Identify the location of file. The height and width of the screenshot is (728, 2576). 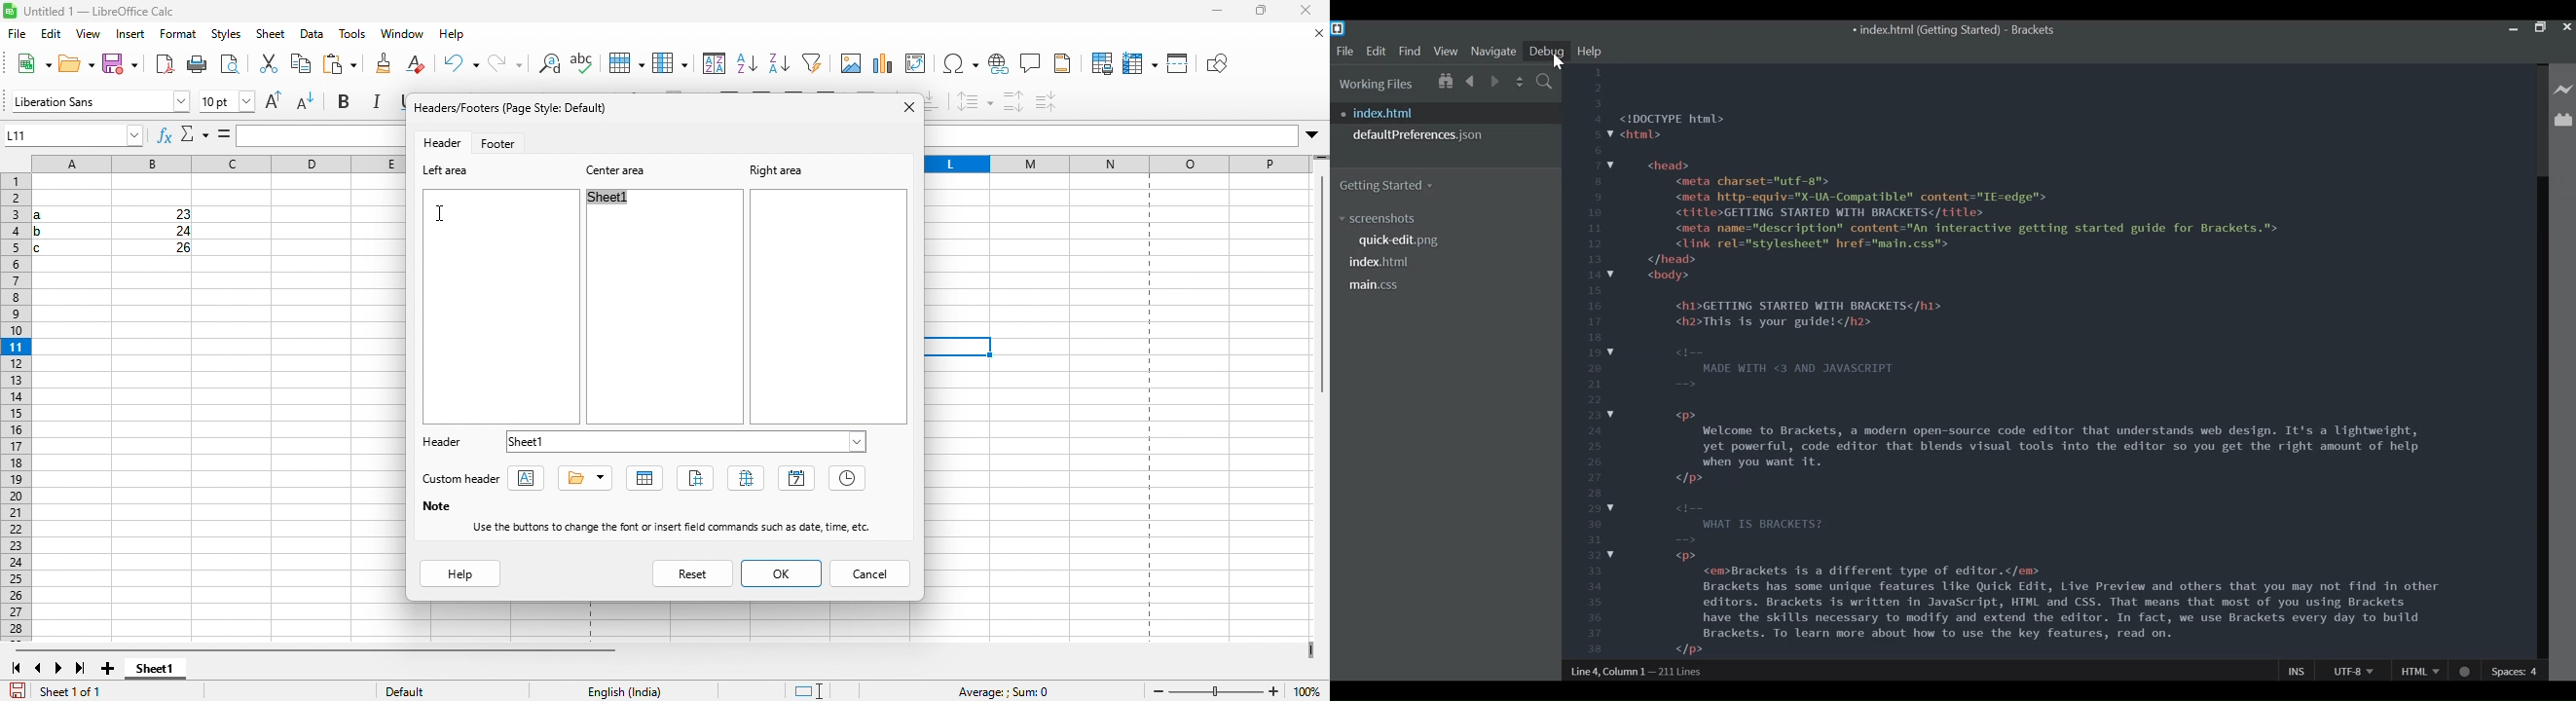
(18, 35).